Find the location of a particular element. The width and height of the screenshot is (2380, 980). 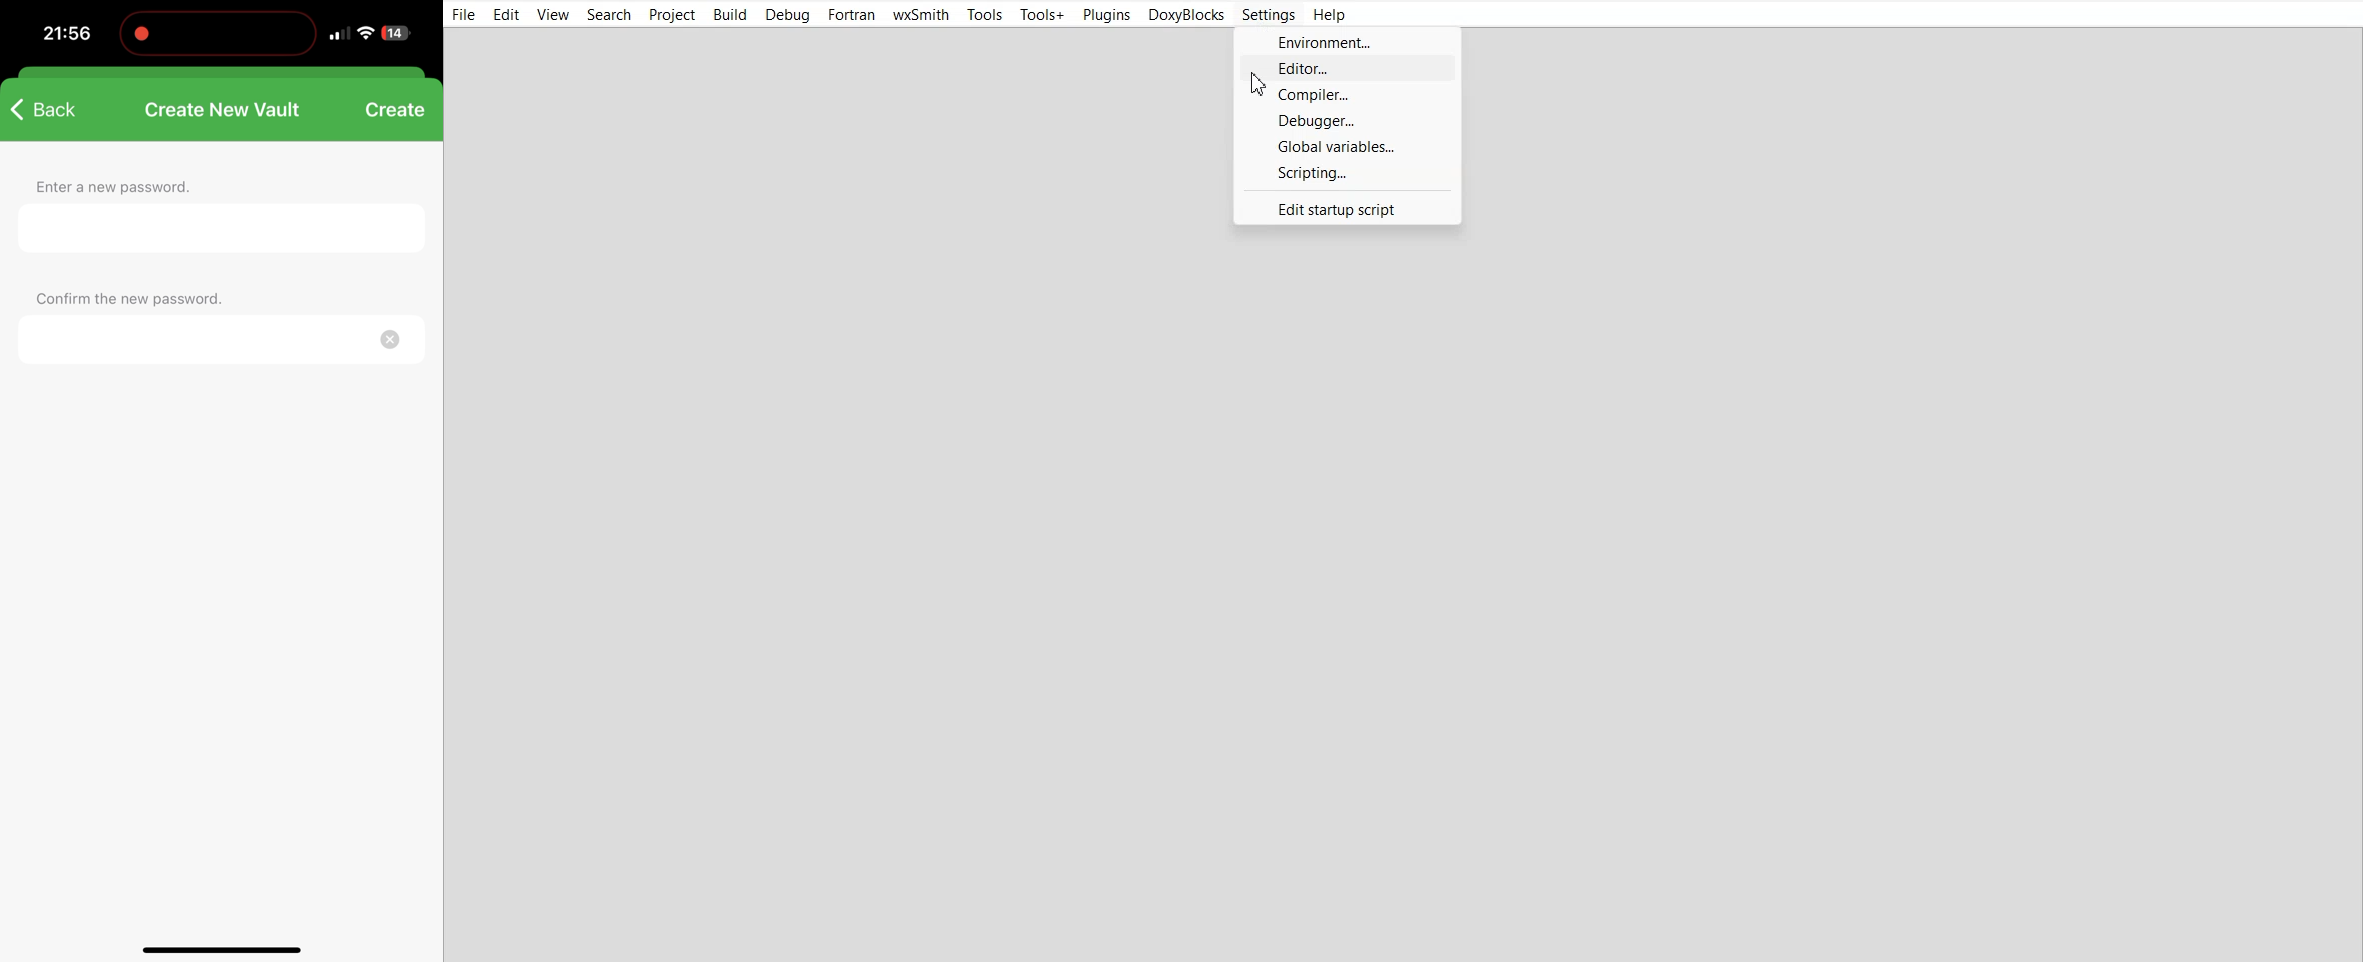

Debugger is located at coordinates (1346, 120).